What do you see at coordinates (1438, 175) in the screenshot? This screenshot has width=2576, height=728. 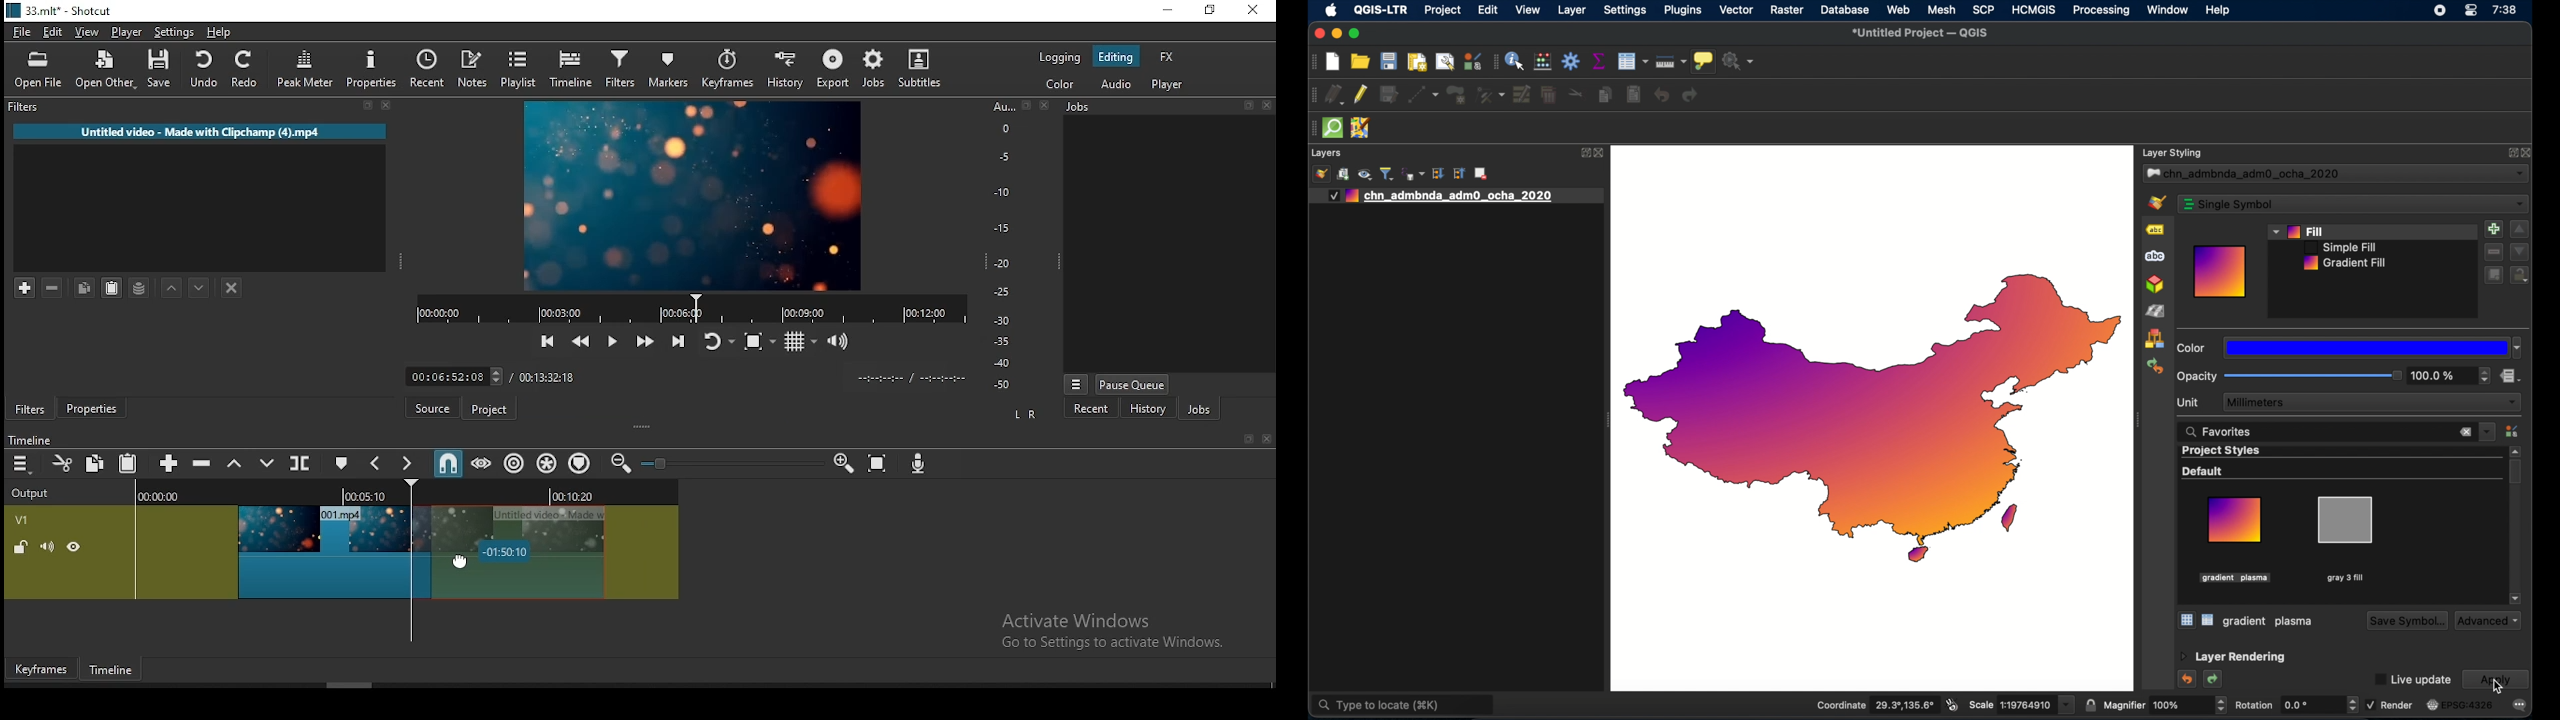 I see `expand all` at bounding box center [1438, 175].